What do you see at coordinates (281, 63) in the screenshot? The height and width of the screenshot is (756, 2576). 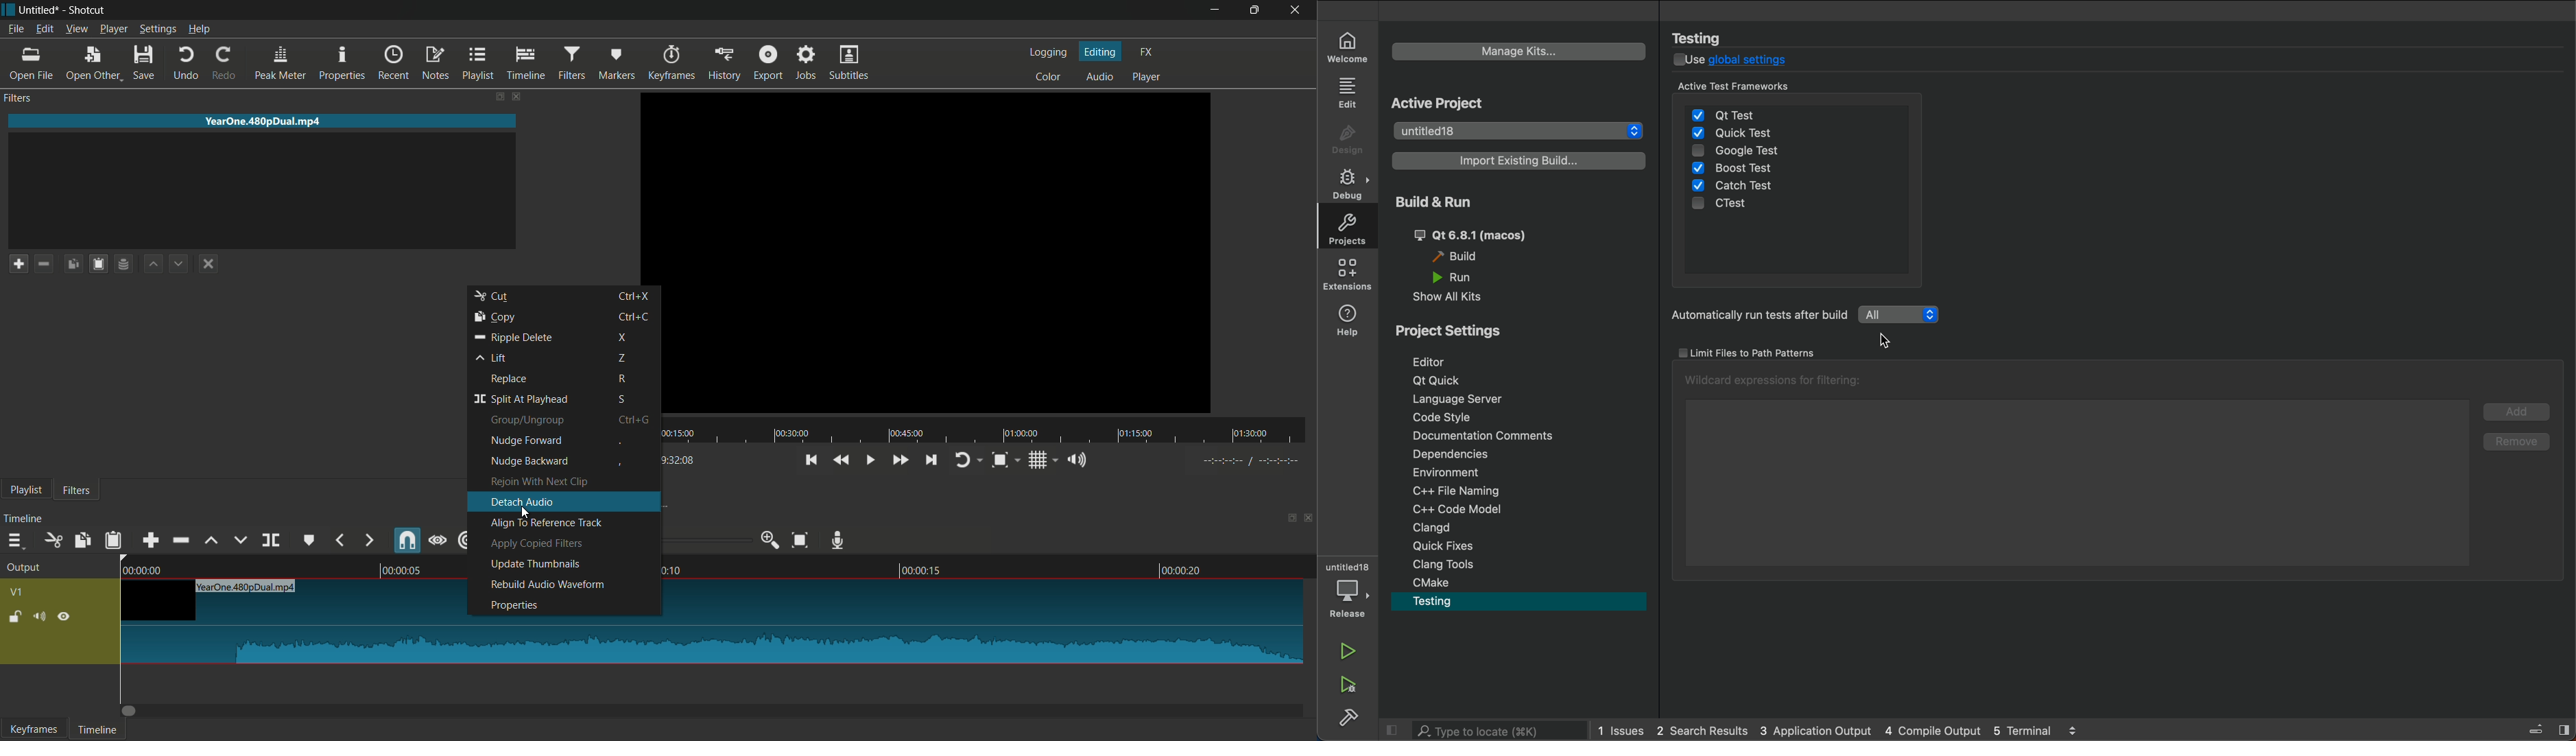 I see `peak meter` at bounding box center [281, 63].